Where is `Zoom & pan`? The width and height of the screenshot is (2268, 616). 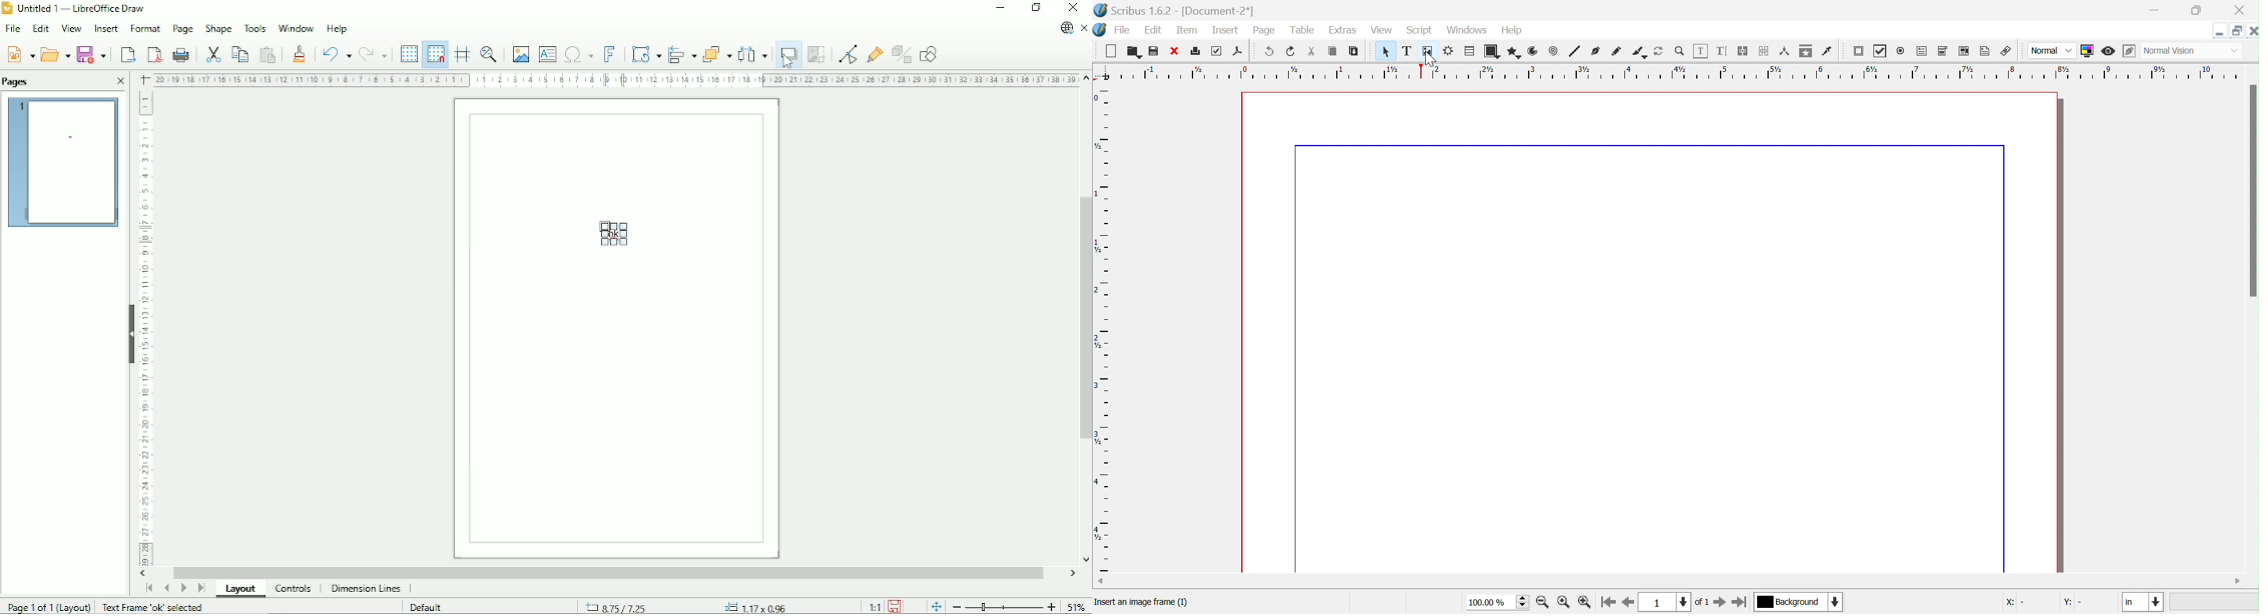 Zoom & pan is located at coordinates (487, 53).